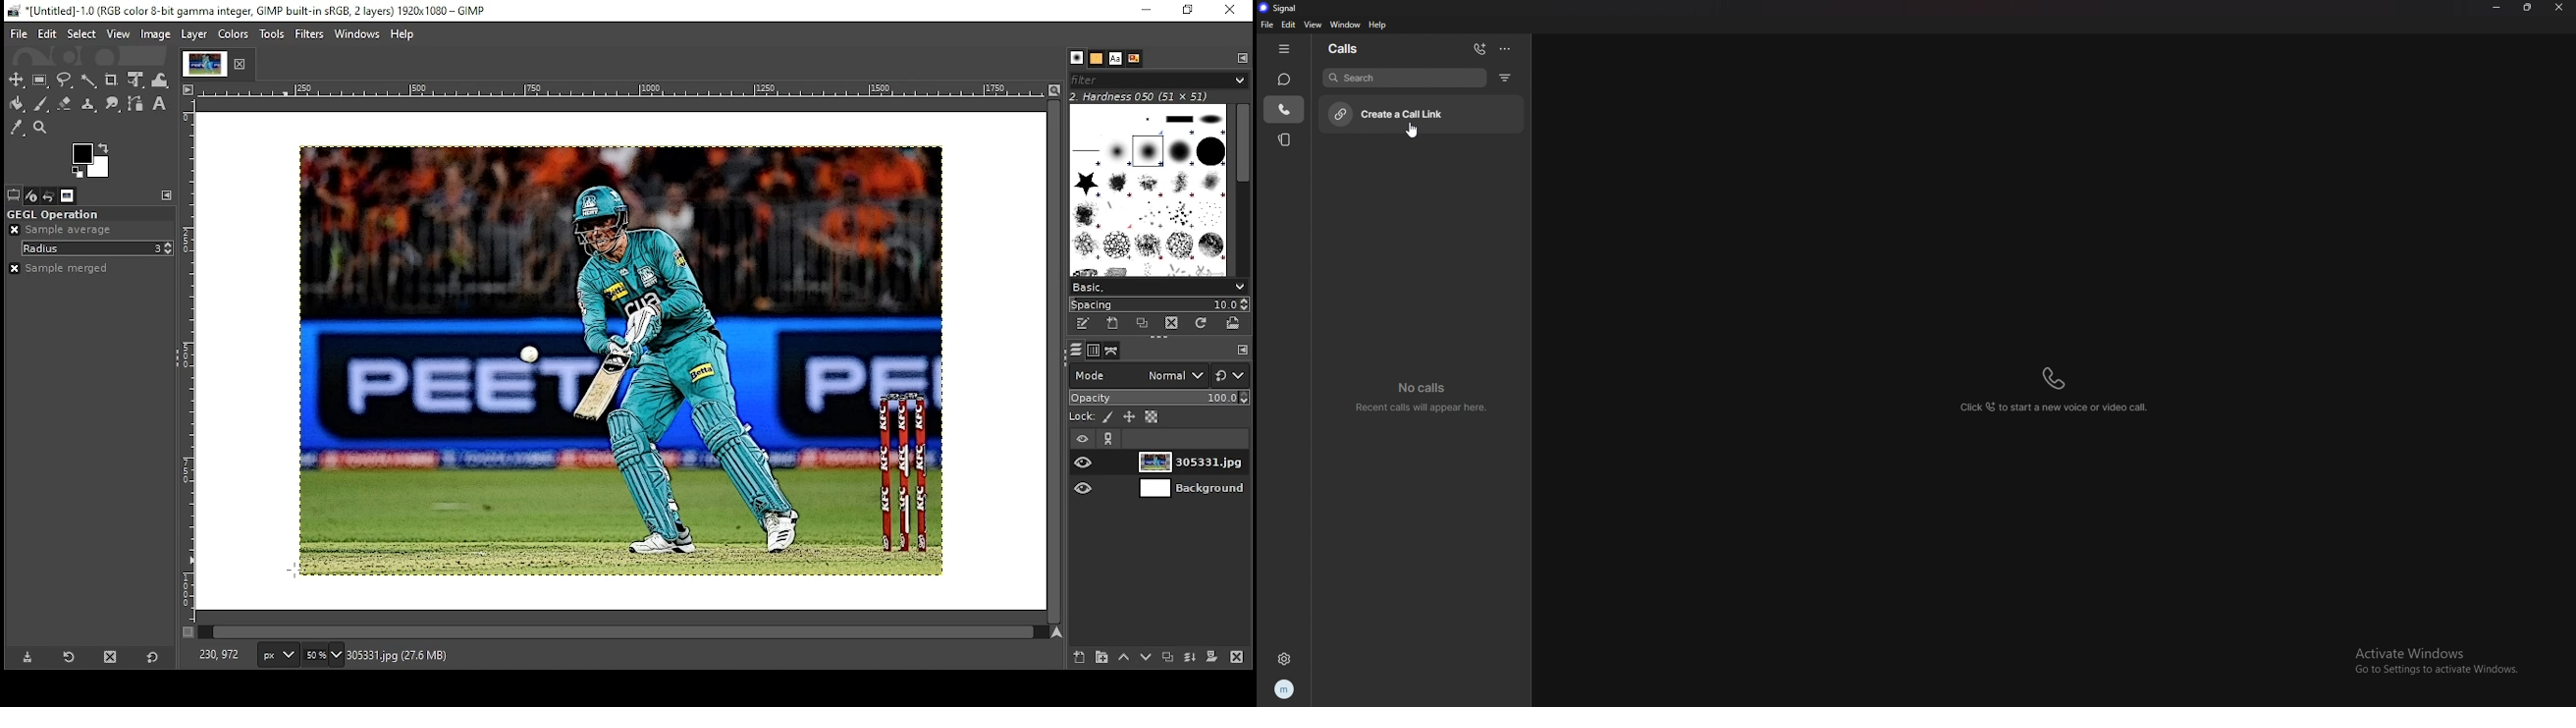  What do you see at coordinates (1284, 658) in the screenshot?
I see `settings` at bounding box center [1284, 658].